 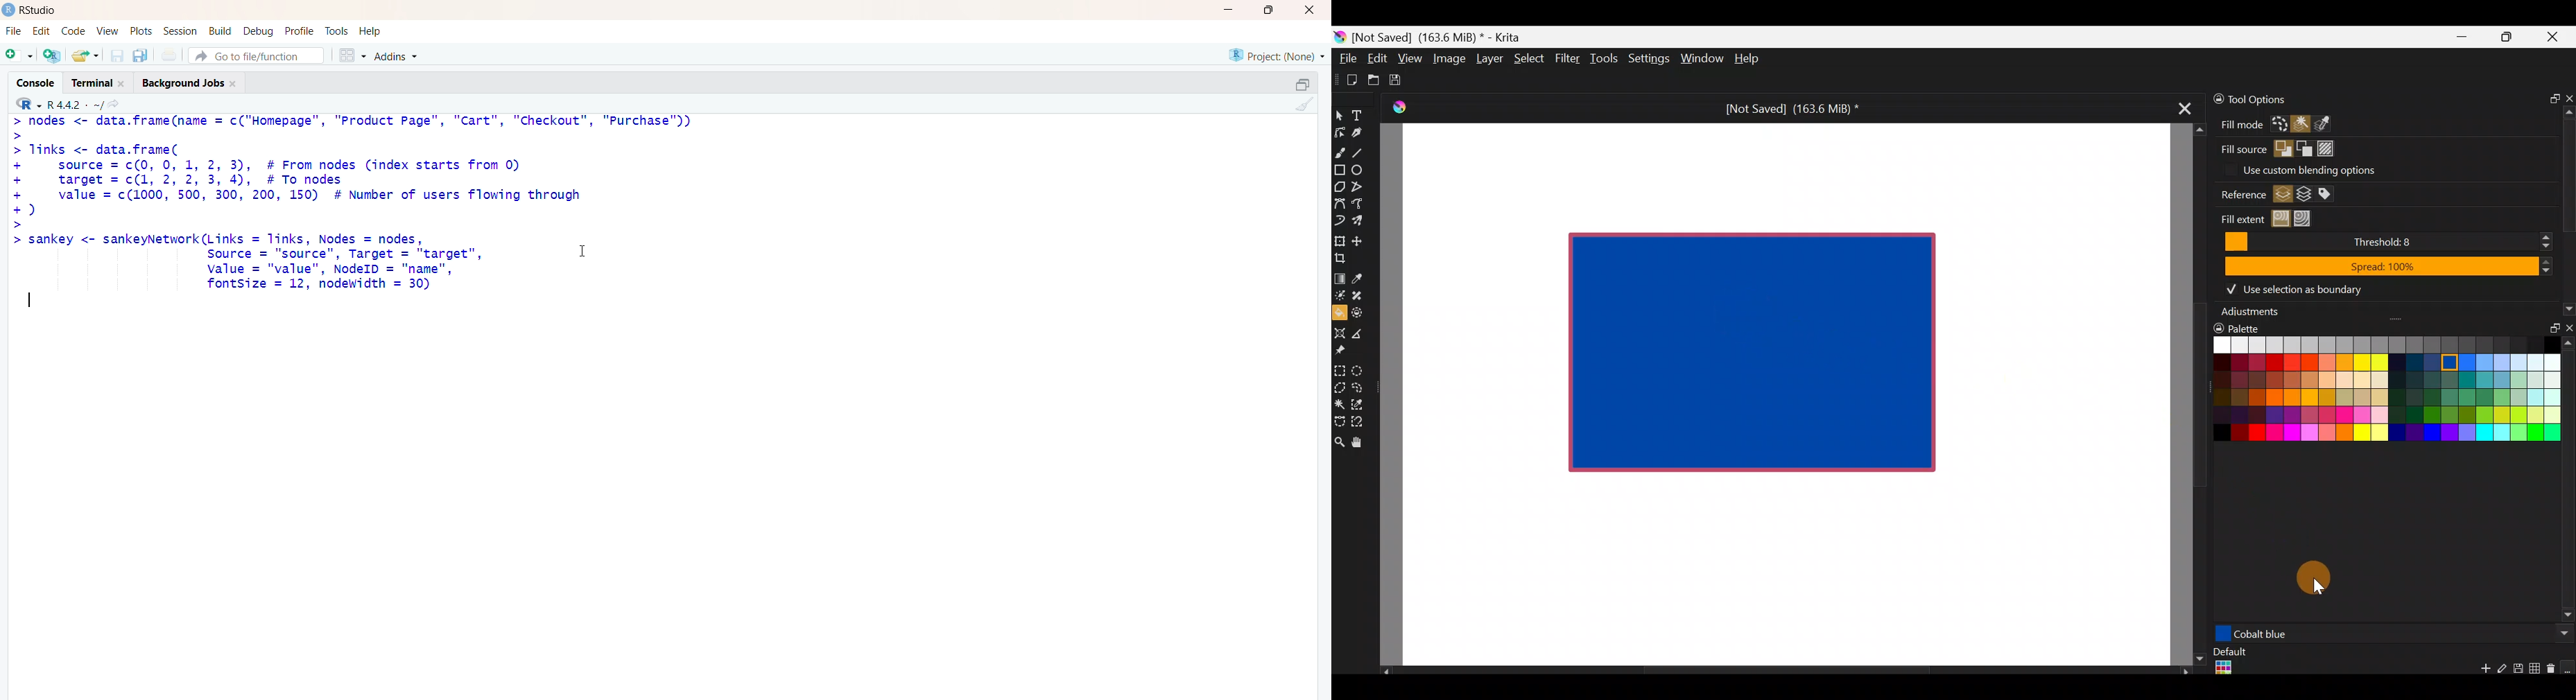 What do you see at coordinates (1409, 56) in the screenshot?
I see `View` at bounding box center [1409, 56].